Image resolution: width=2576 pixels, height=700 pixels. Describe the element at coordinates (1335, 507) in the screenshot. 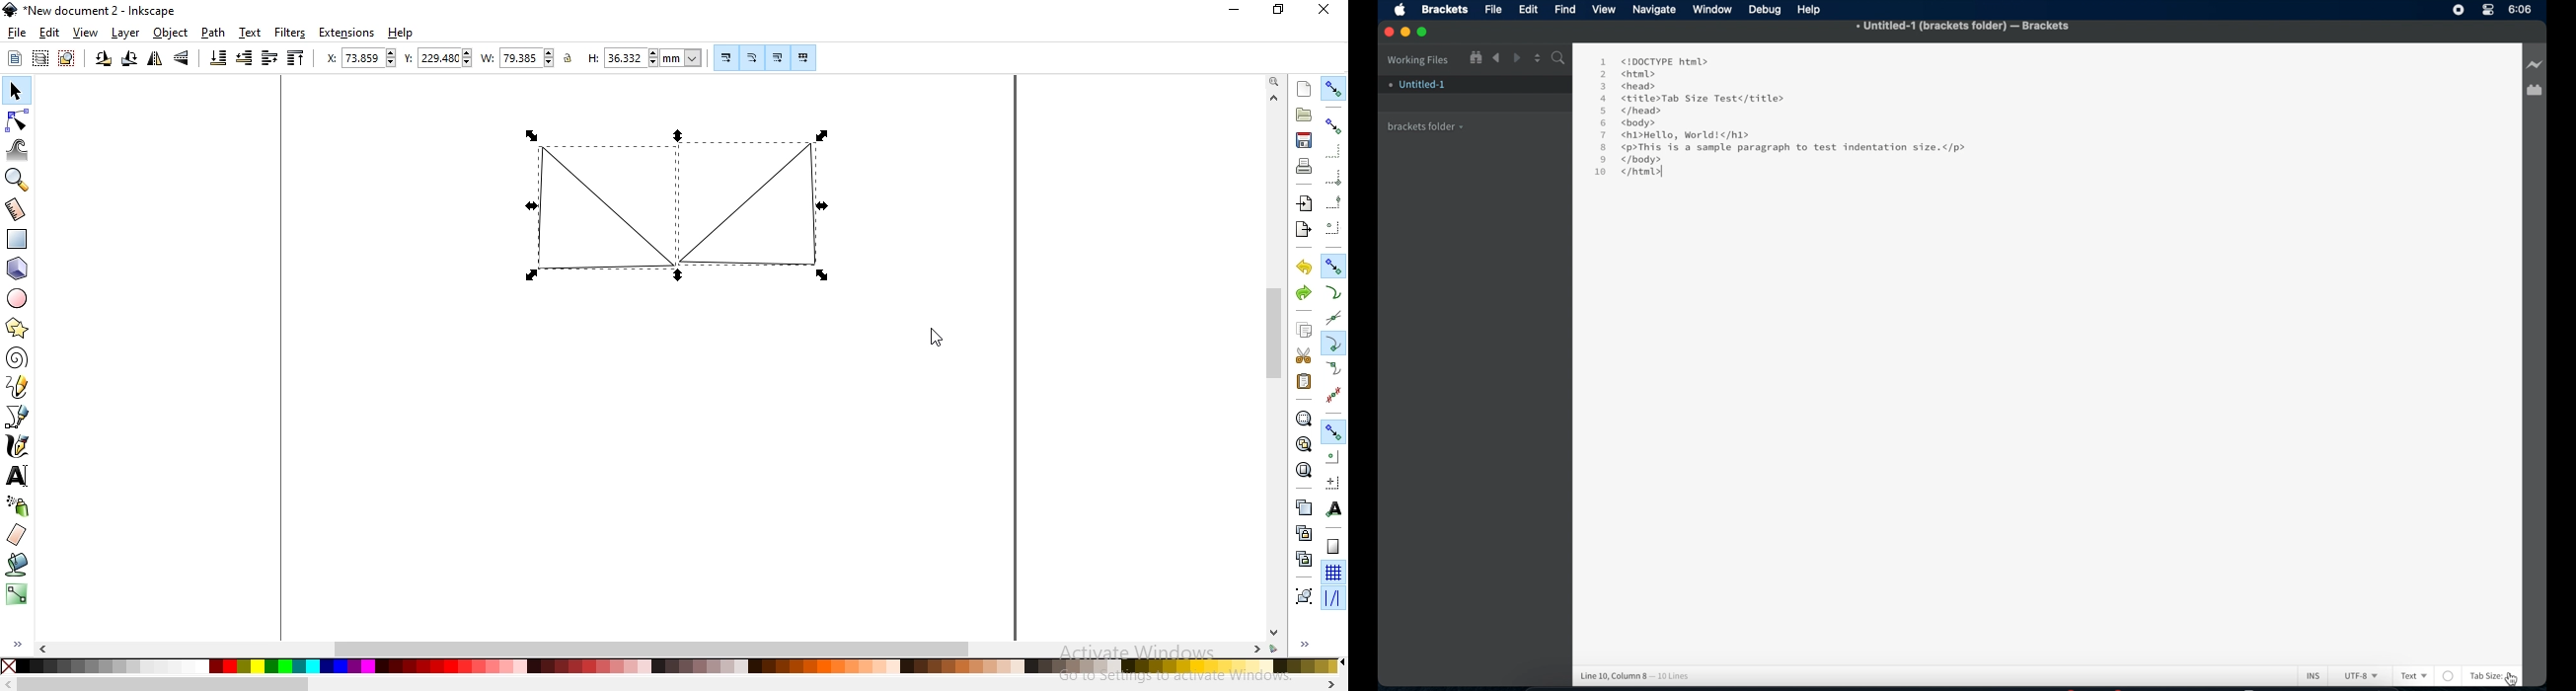

I see `snap text anchors and baselines` at that location.